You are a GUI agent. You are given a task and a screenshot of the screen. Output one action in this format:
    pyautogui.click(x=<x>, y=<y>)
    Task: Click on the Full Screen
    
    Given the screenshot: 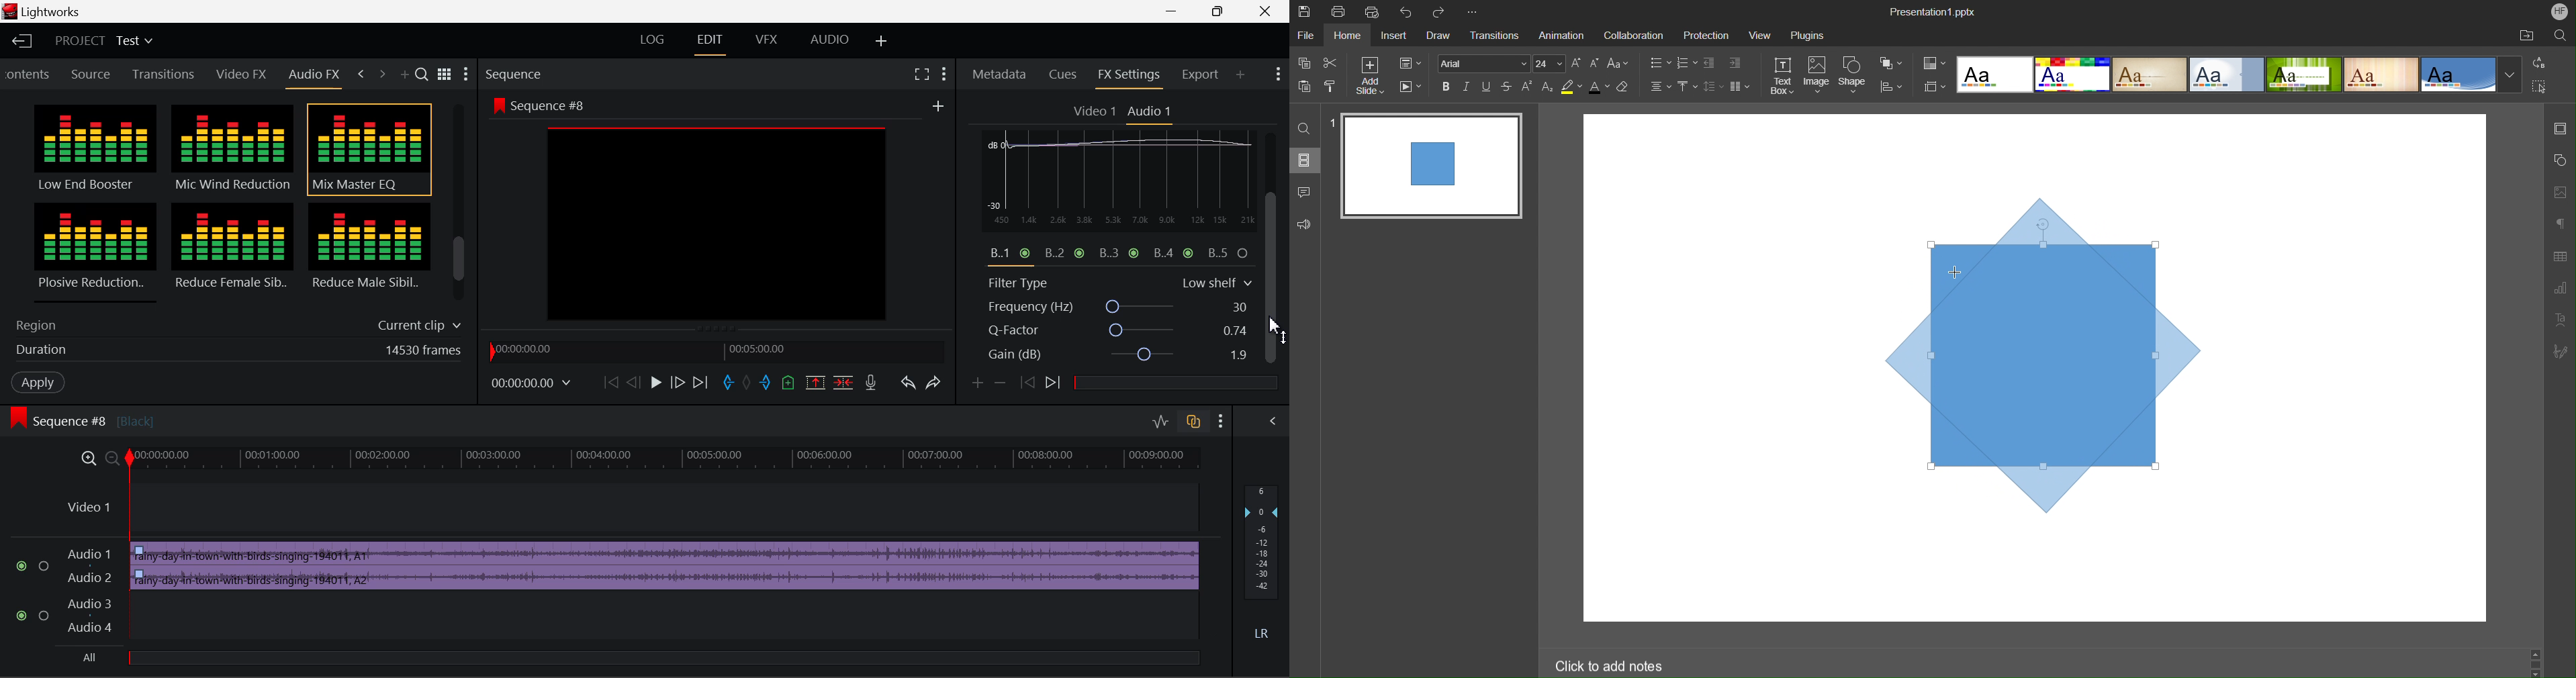 What is the action you would take?
    pyautogui.click(x=921, y=74)
    